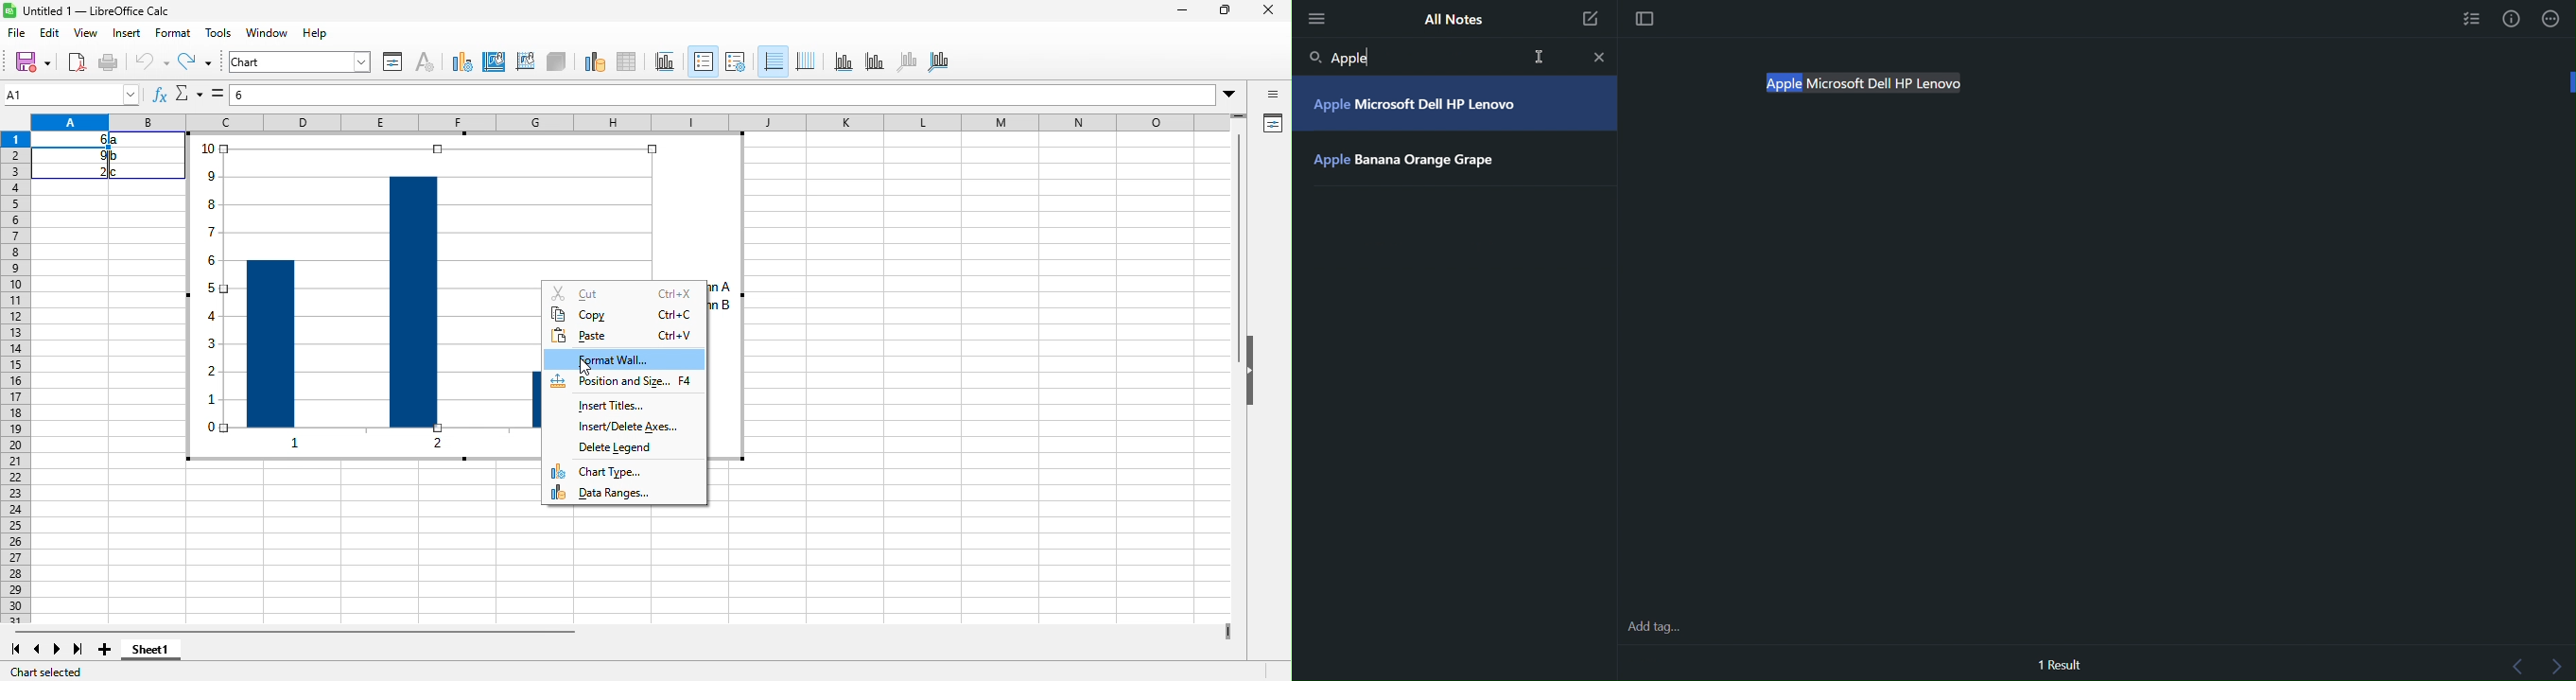  Describe the element at coordinates (269, 33) in the screenshot. I see `window` at that location.